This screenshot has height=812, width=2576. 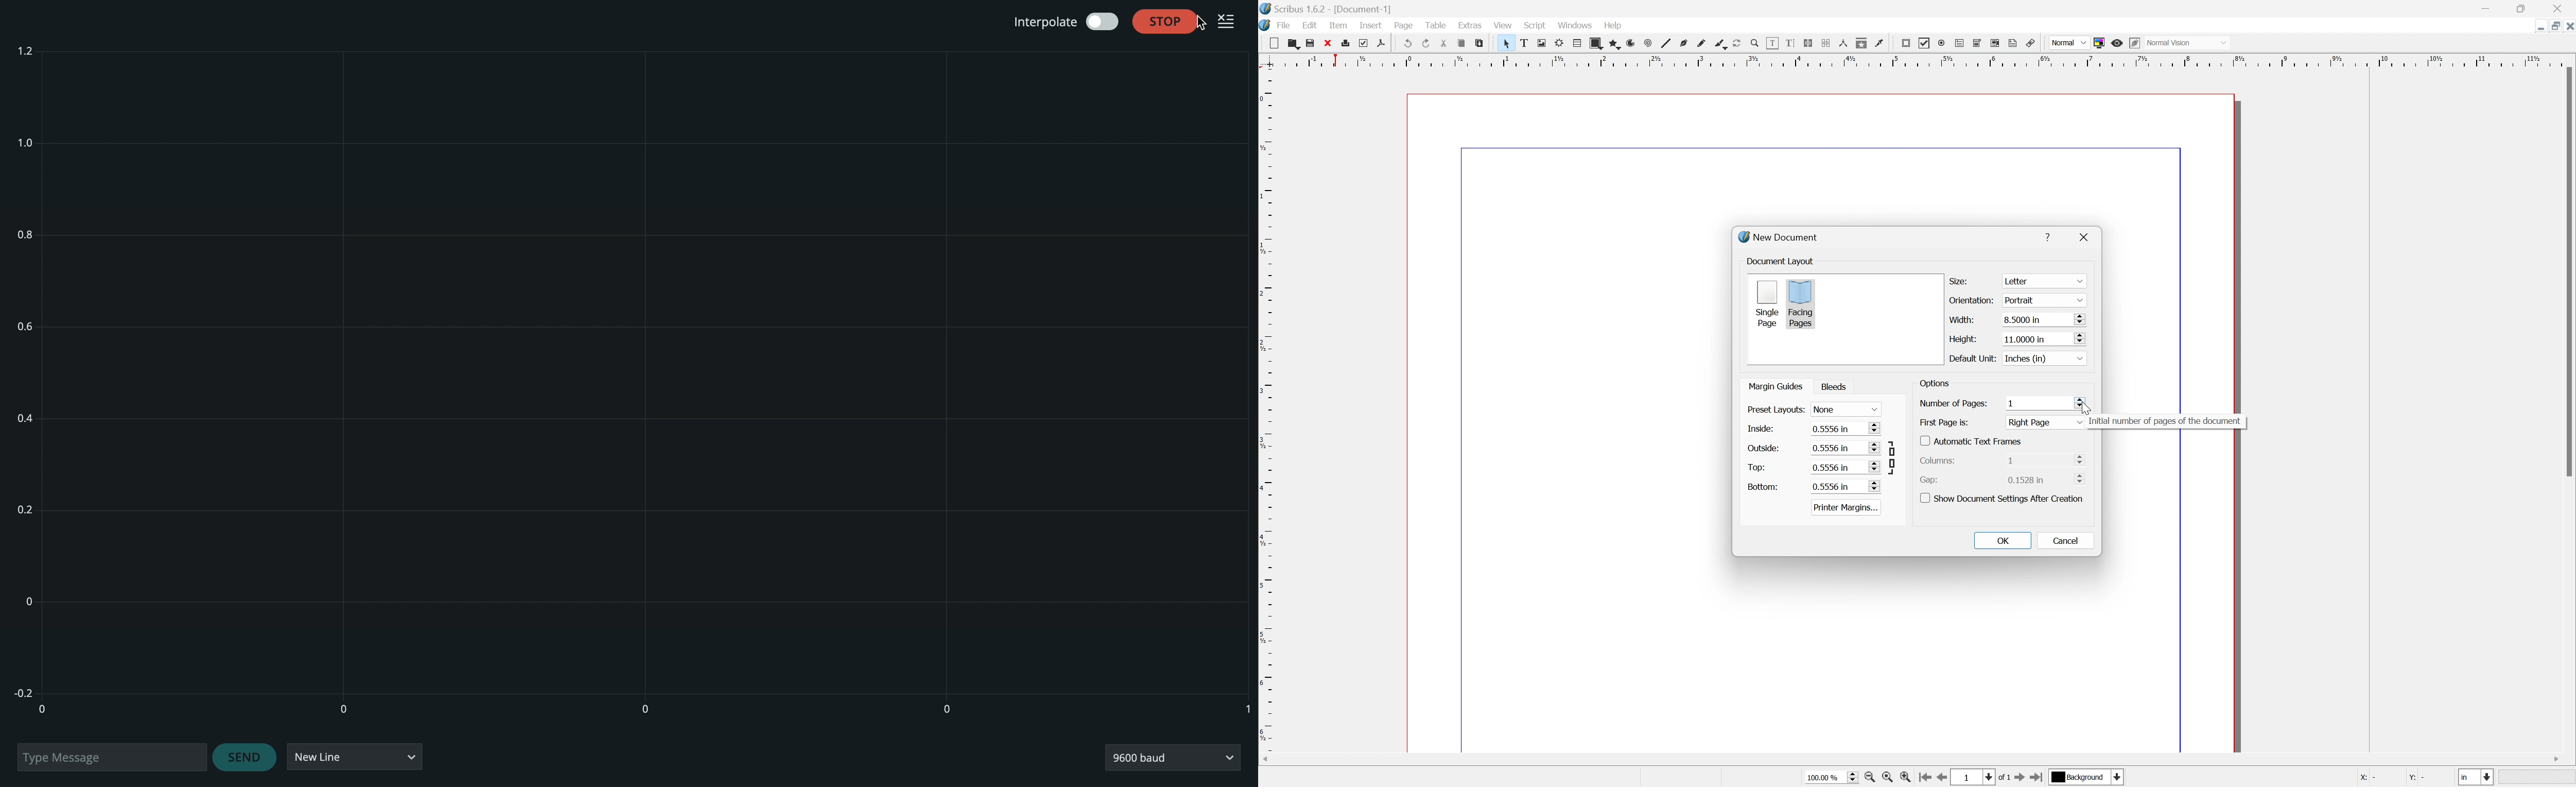 I want to click on View, so click(x=1502, y=25).